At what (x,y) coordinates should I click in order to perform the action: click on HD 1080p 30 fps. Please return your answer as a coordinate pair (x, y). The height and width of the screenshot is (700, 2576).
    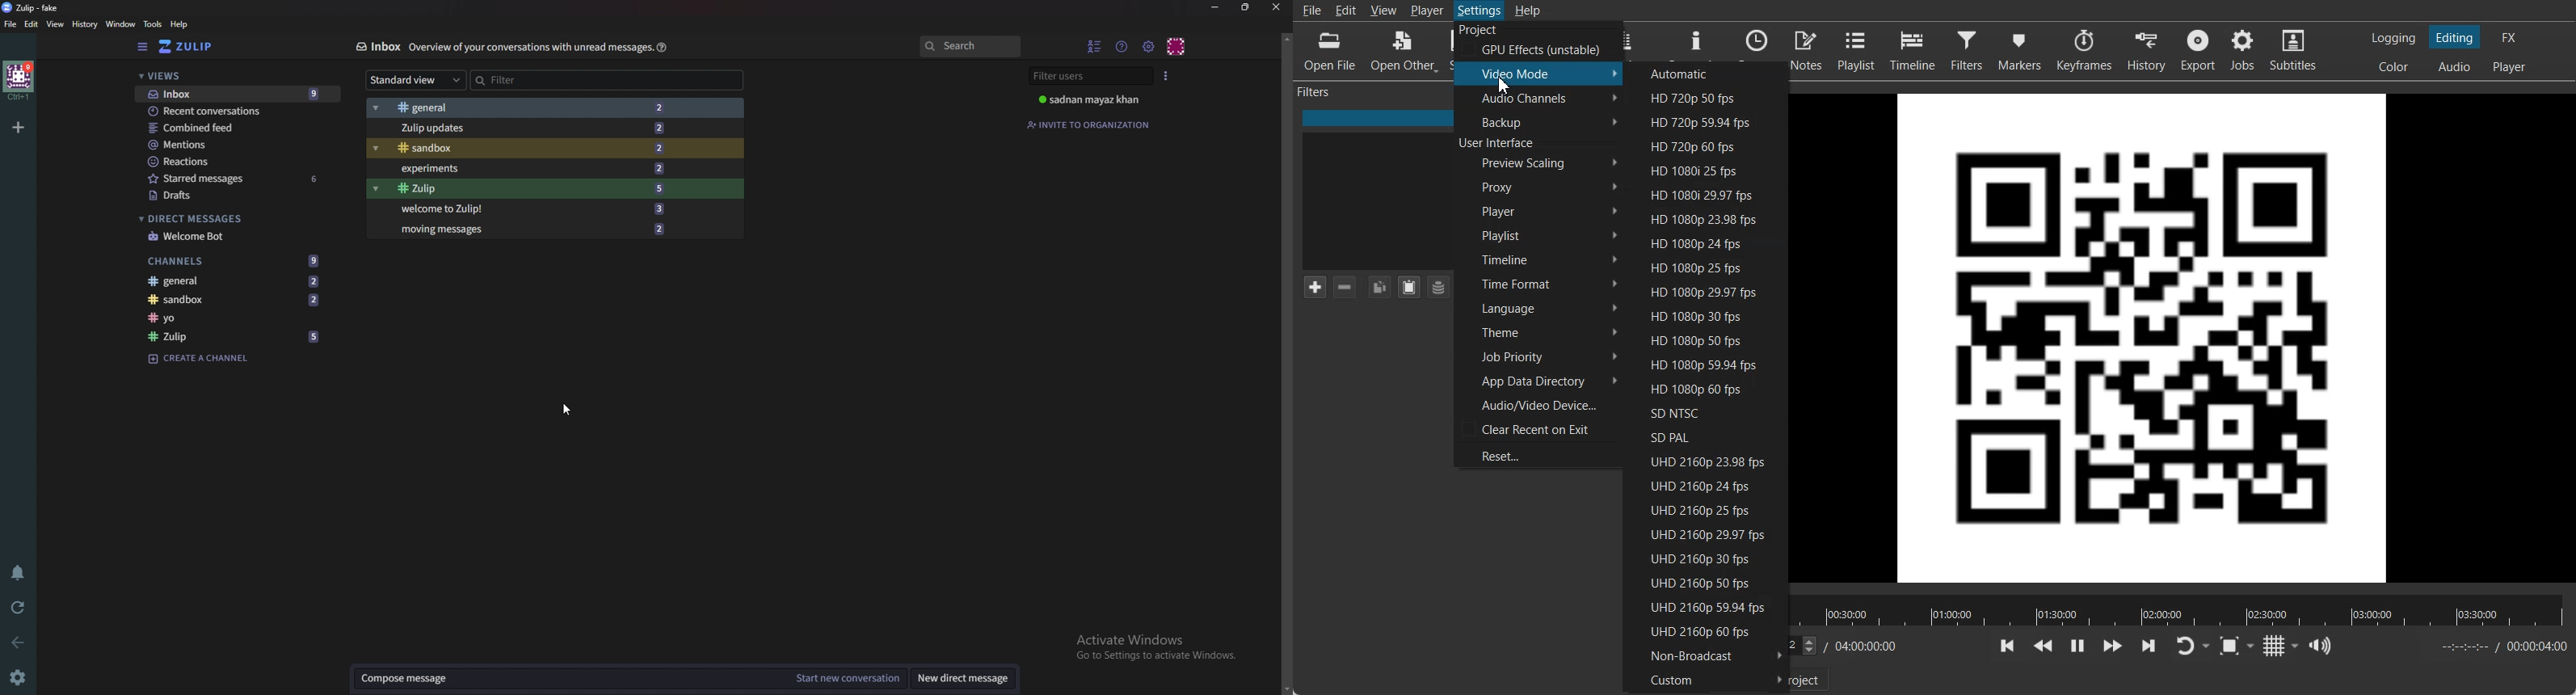
    Looking at the image, I should click on (1702, 314).